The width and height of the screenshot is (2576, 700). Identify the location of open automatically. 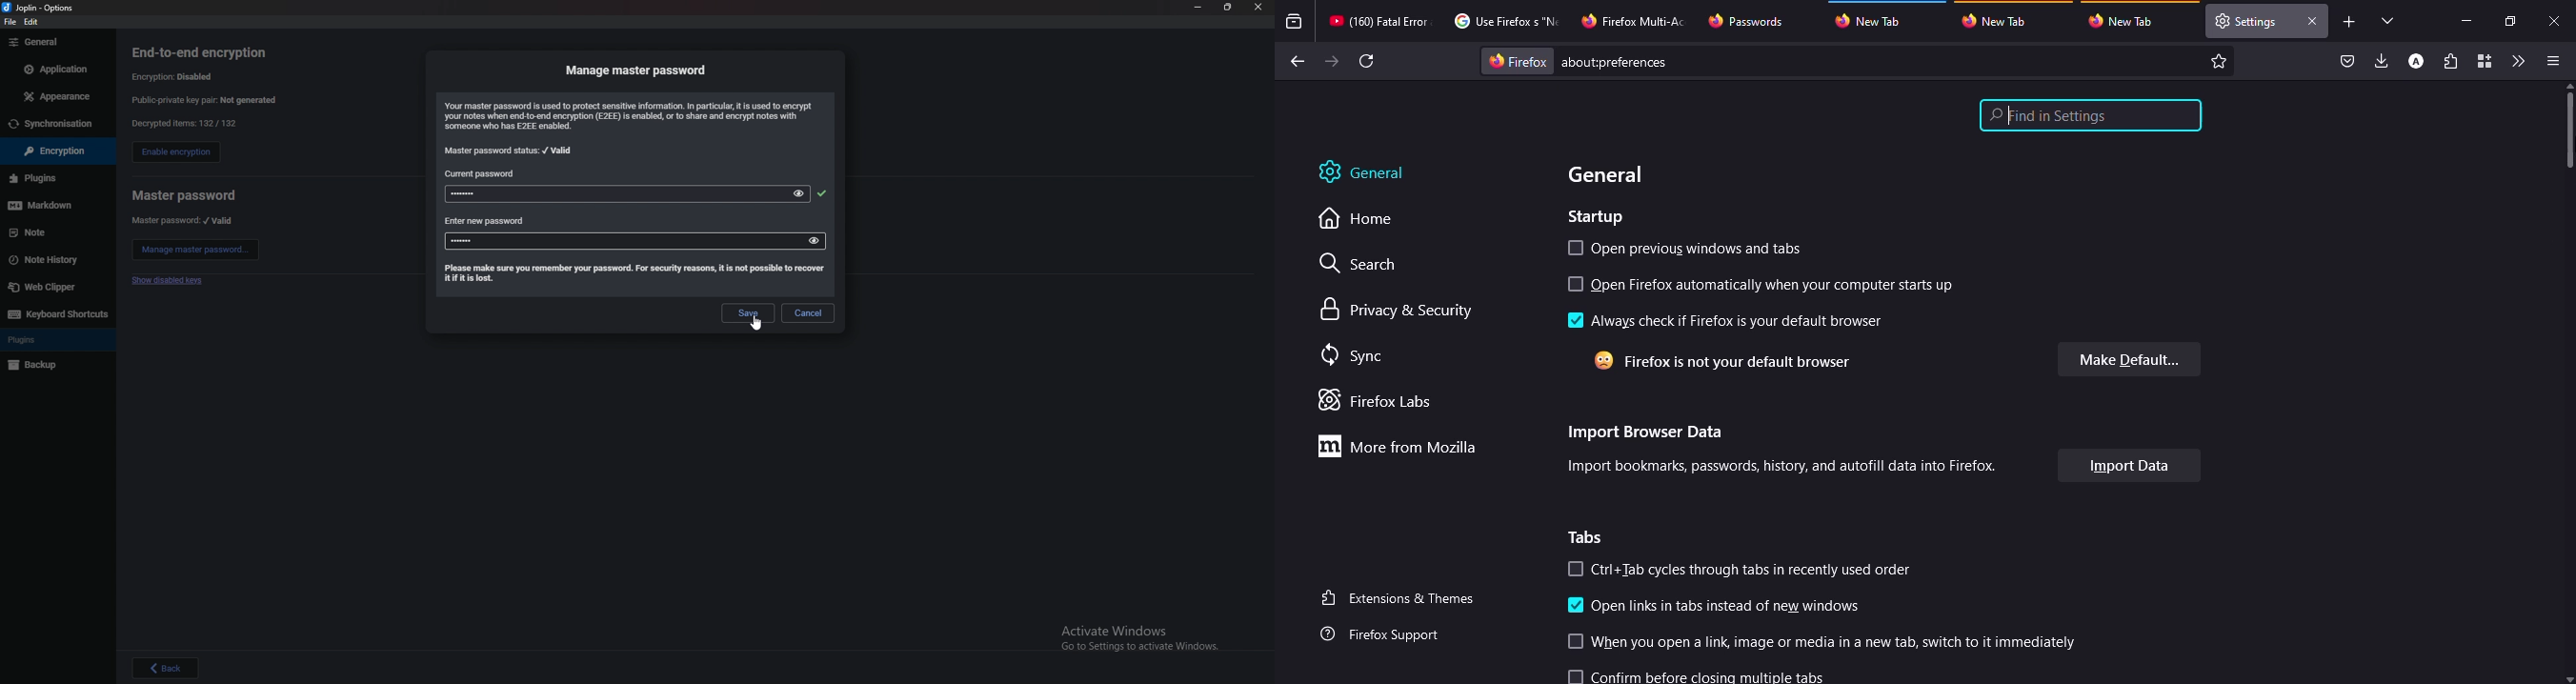
(1779, 286).